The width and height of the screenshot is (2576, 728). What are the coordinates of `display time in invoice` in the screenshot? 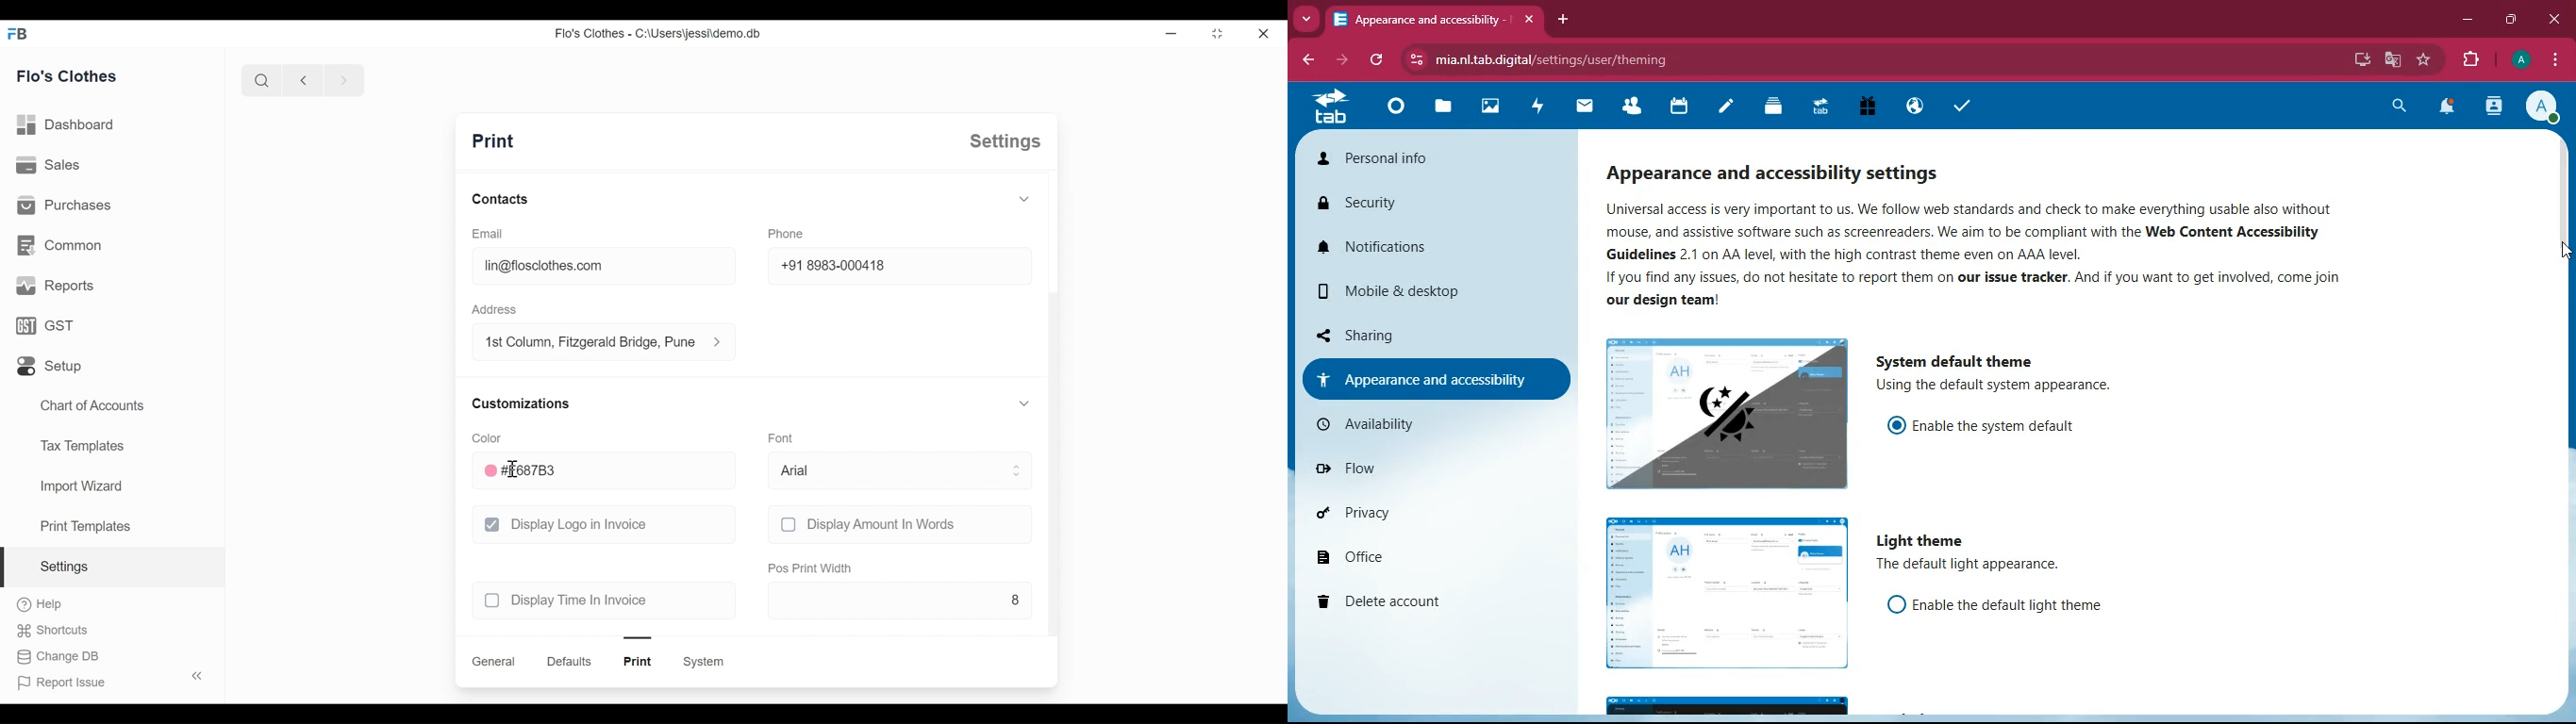 It's located at (584, 601).